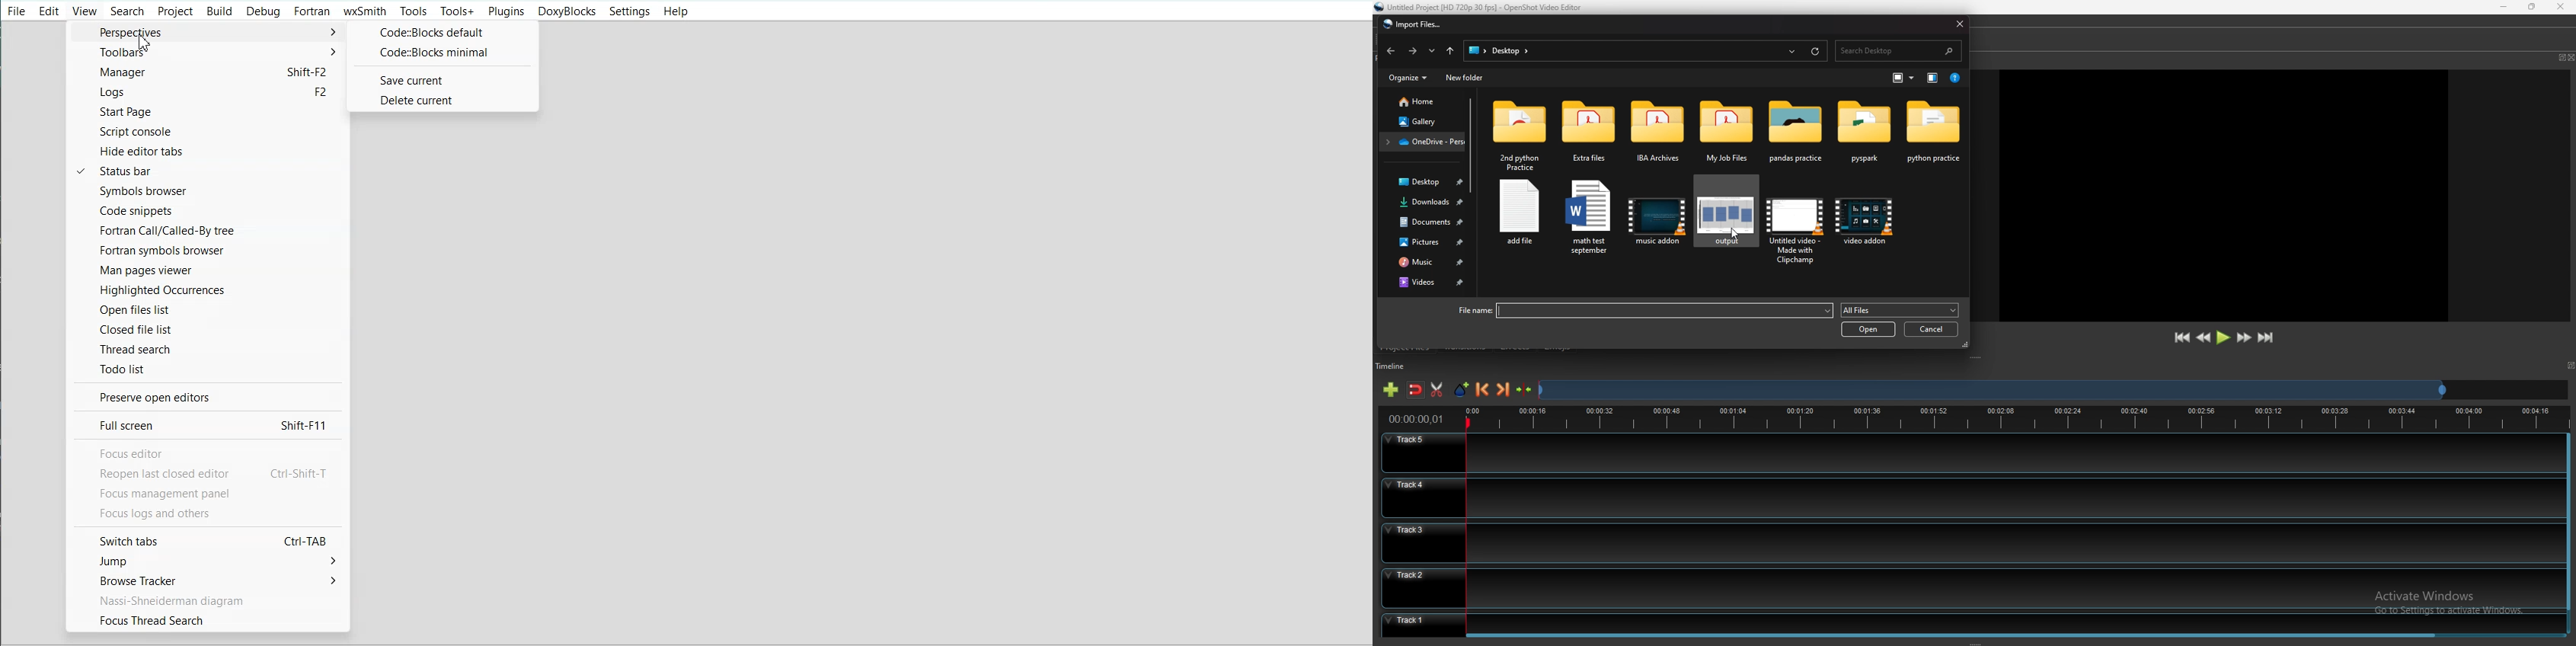 Image resolution: width=2576 pixels, height=672 pixels. I want to click on track 2, so click(1970, 587).